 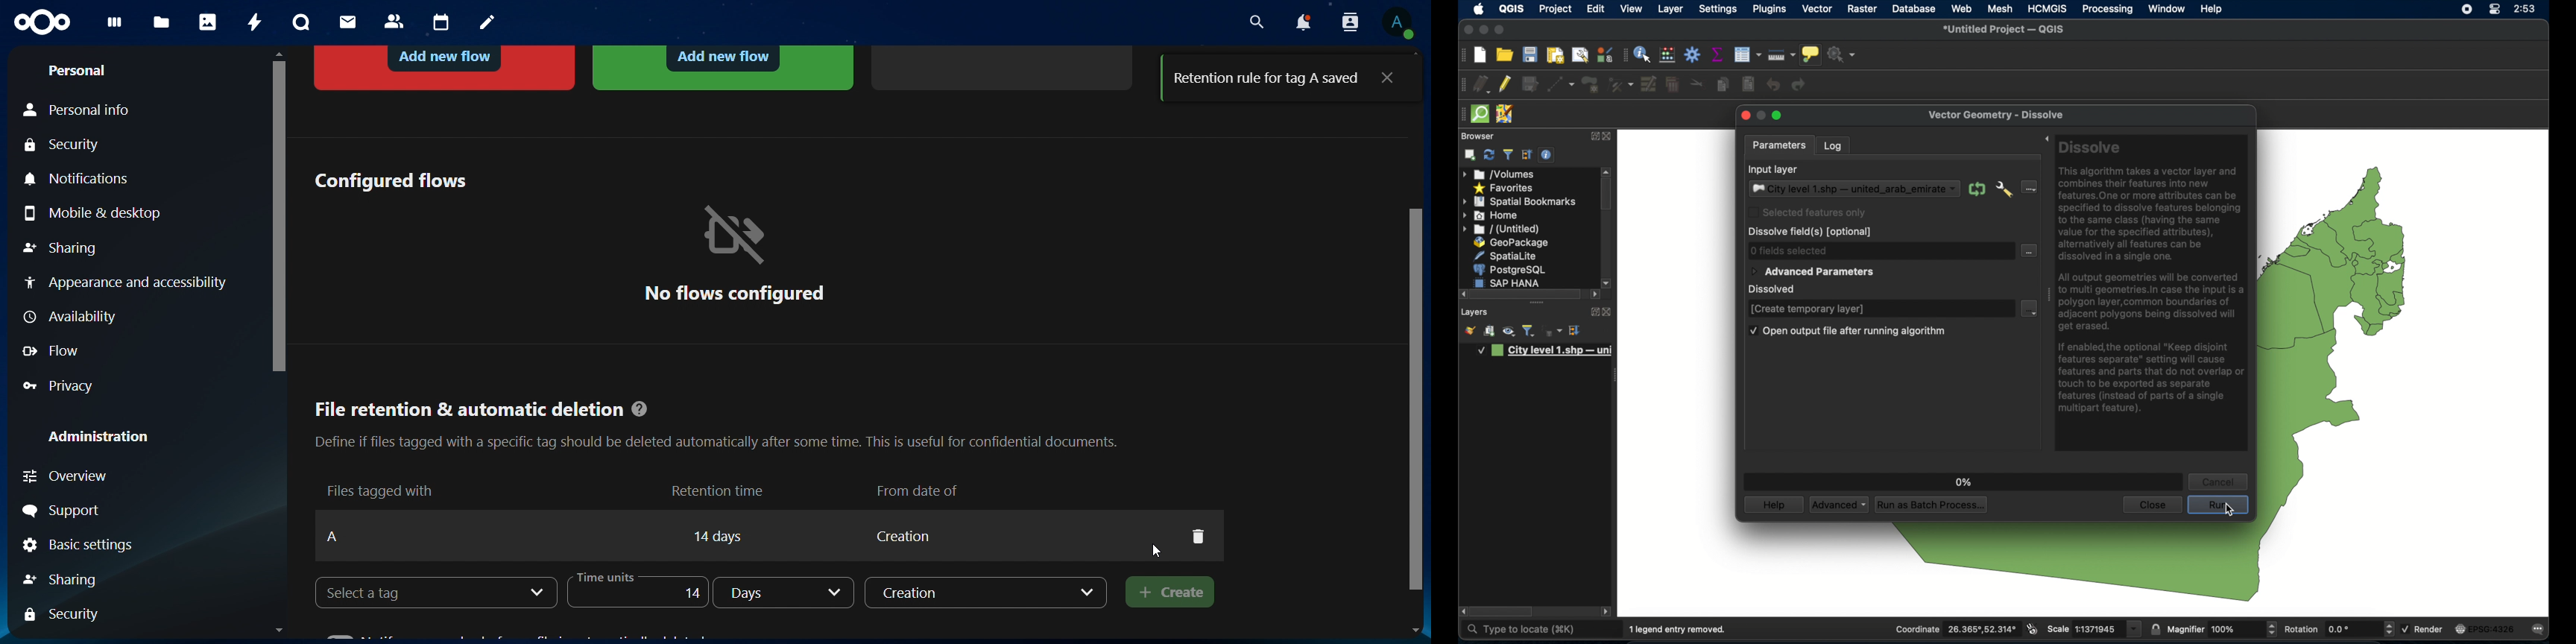 What do you see at coordinates (1606, 196) in the screenshot?
I see `scroll box` at bounding box center [1606, 196].